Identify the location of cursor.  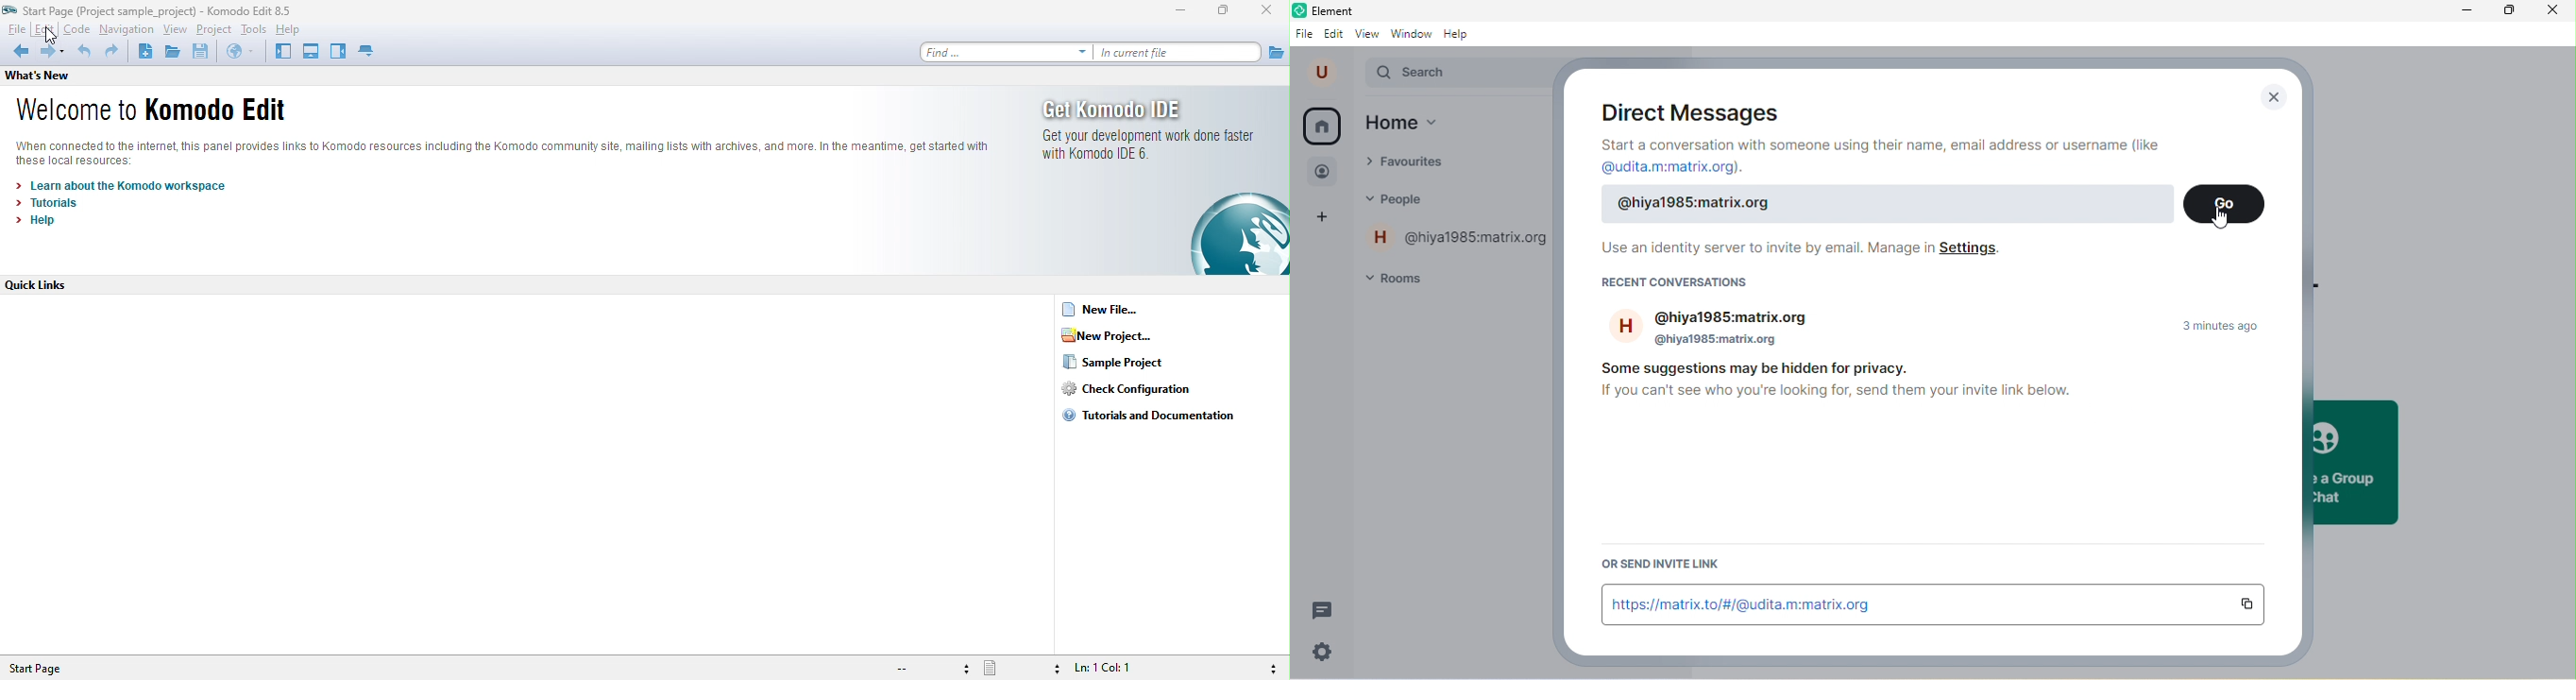
(2216, 218).